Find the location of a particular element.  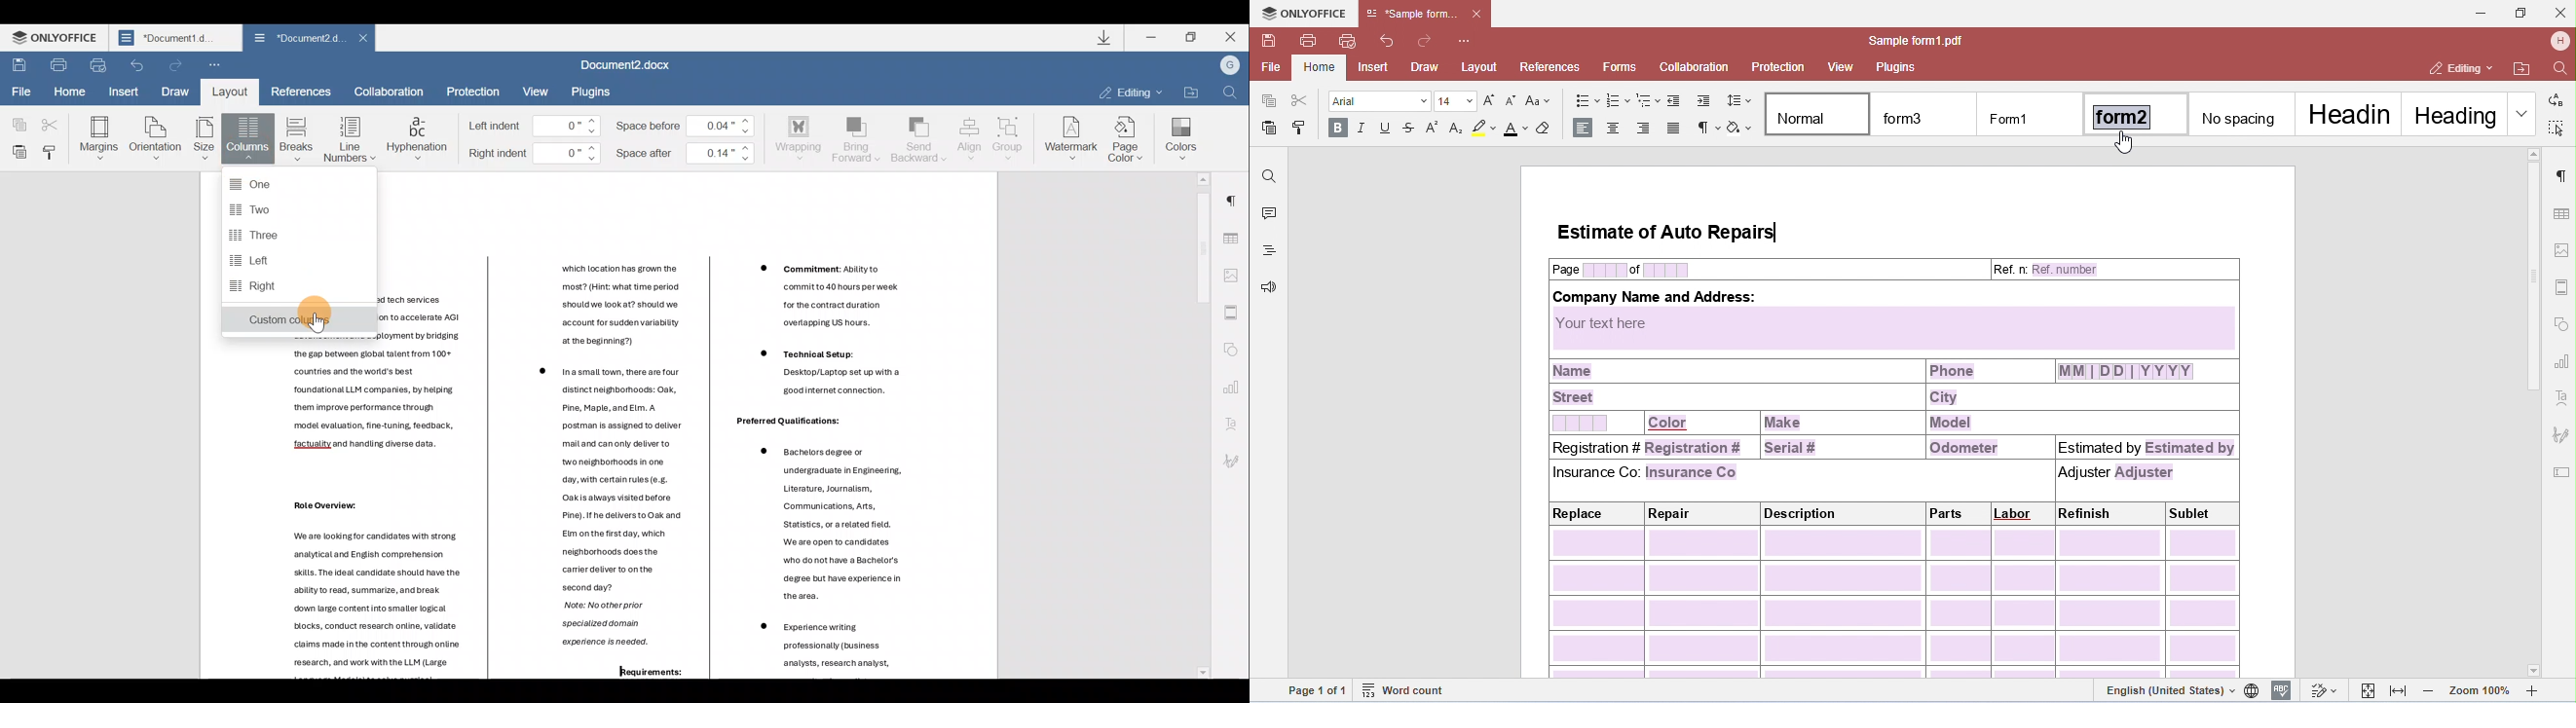

ONLYOFFICE is located at coordinates (57, 40).